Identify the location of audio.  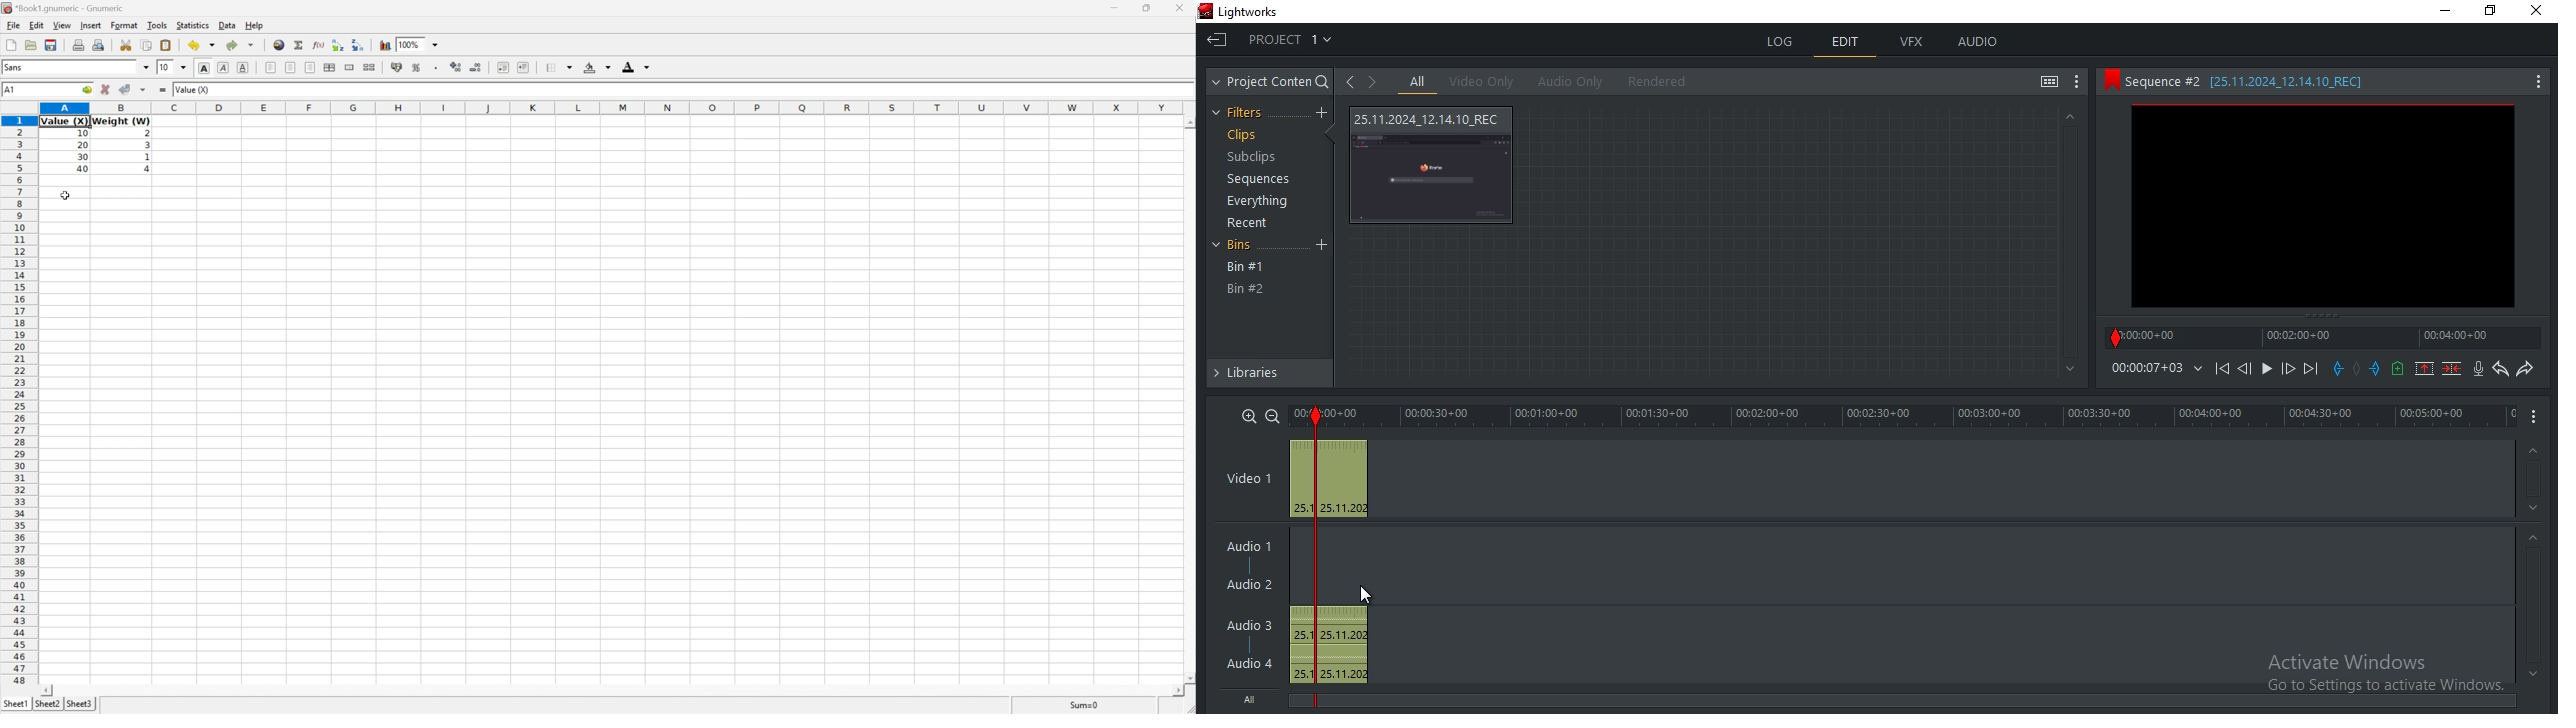
(1330, 645).